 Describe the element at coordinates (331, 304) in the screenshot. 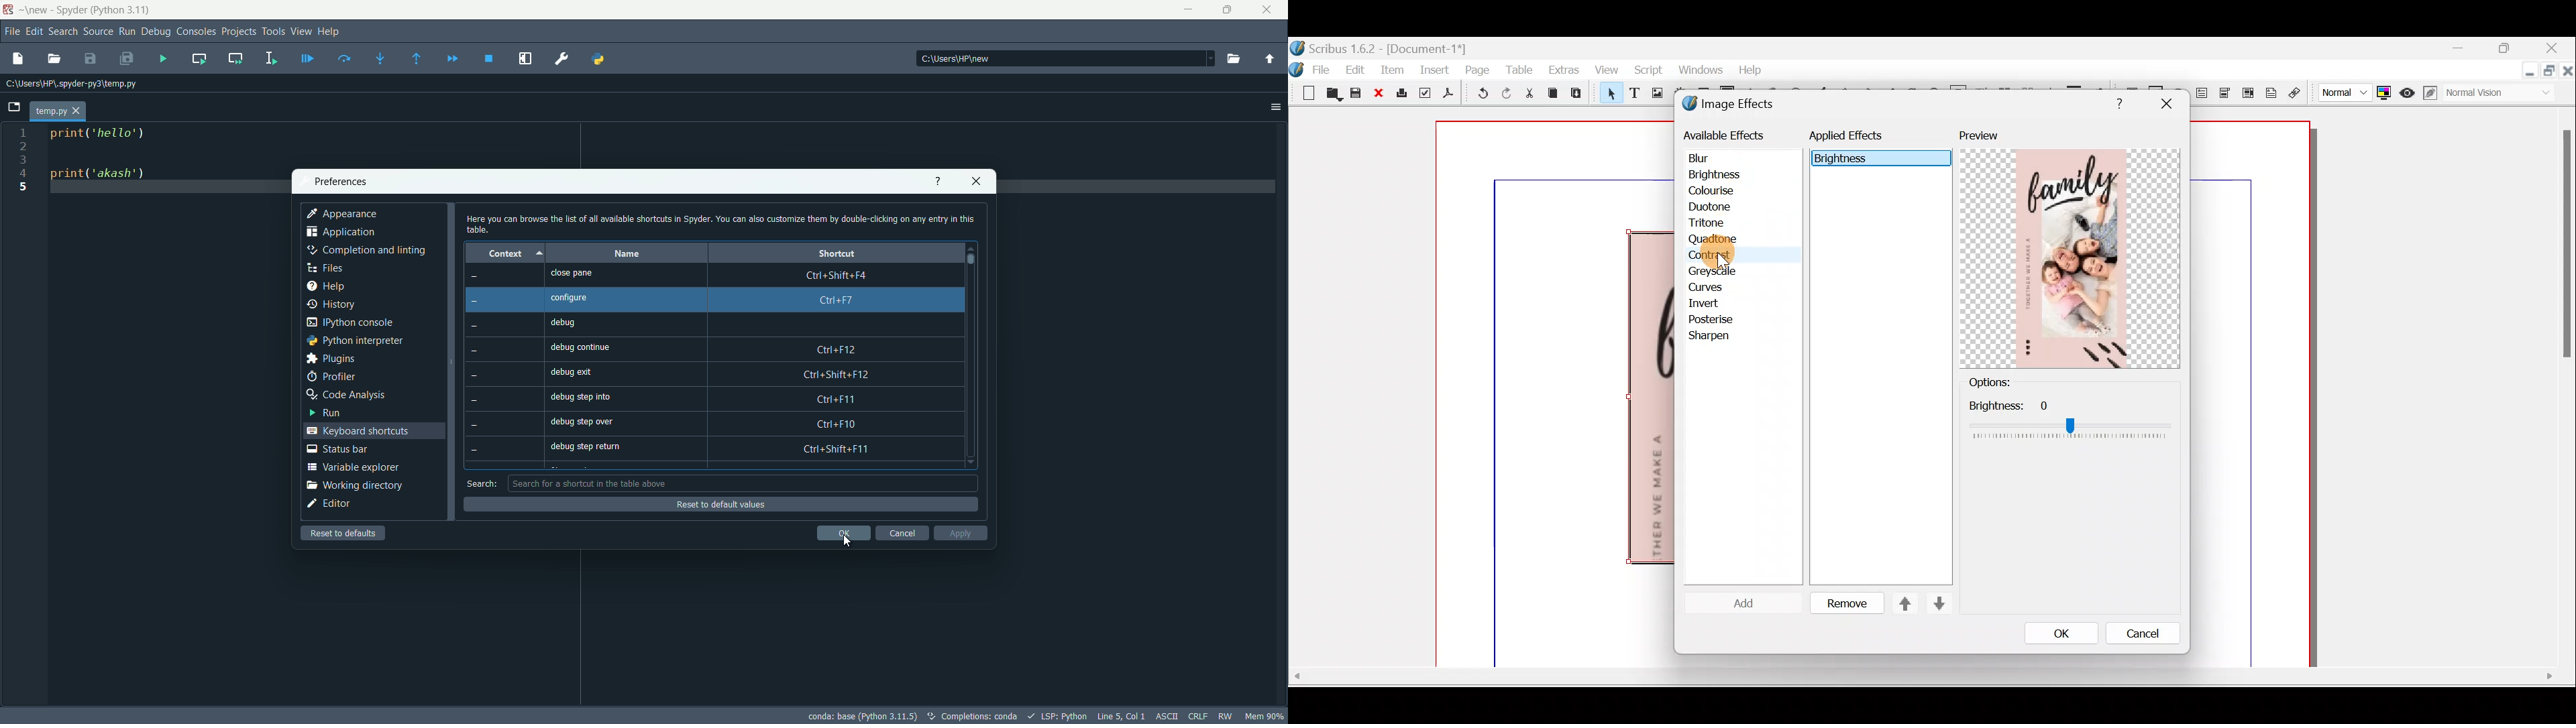

I see `history` at that location.